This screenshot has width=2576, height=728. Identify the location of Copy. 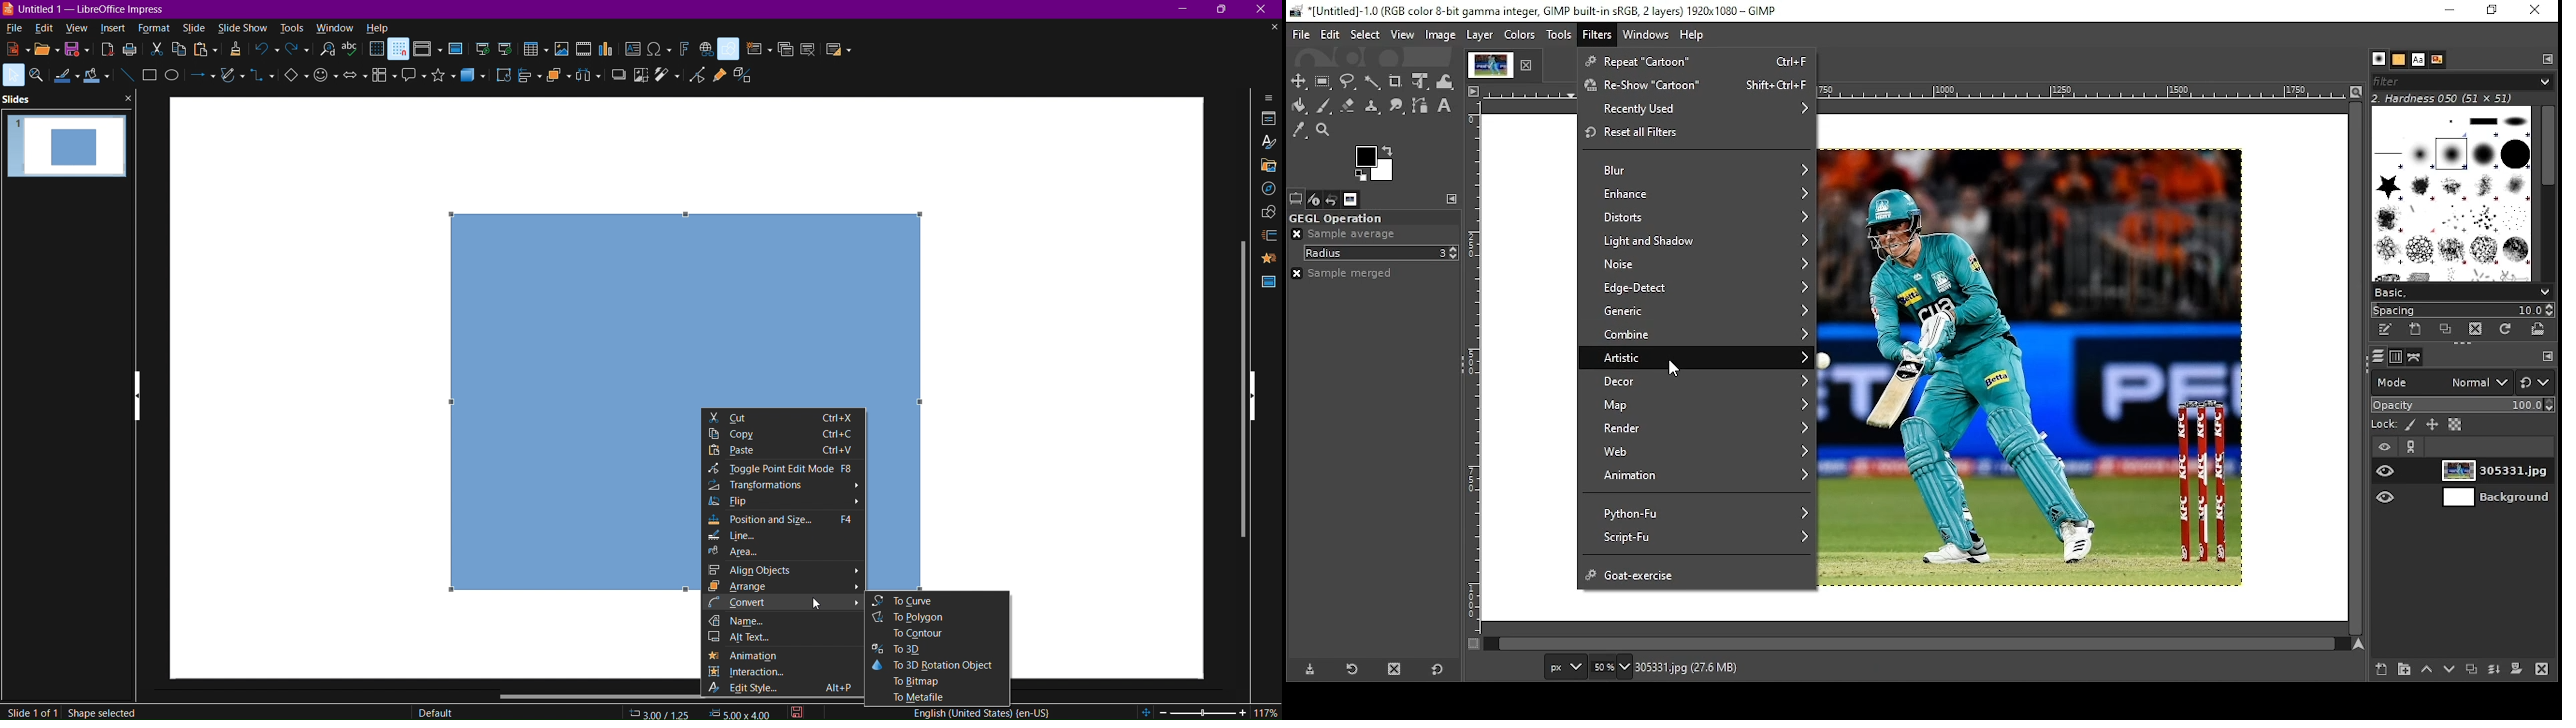
(182, 51).